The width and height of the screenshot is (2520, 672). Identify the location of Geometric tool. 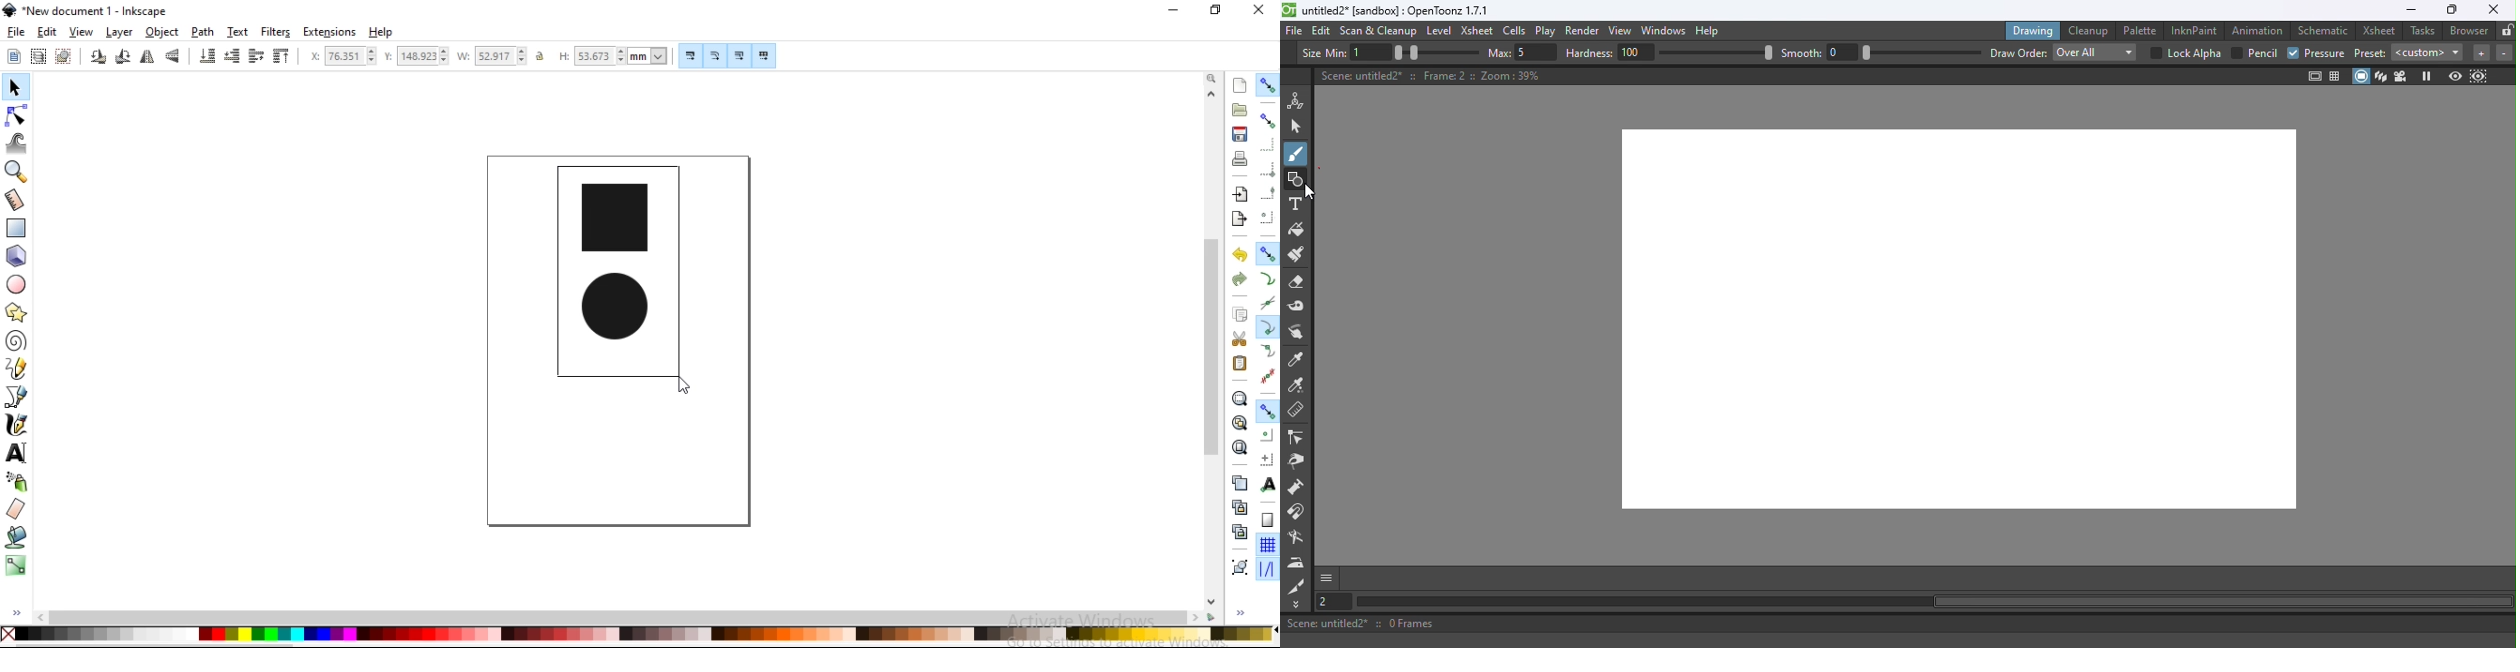
(1297, 179).